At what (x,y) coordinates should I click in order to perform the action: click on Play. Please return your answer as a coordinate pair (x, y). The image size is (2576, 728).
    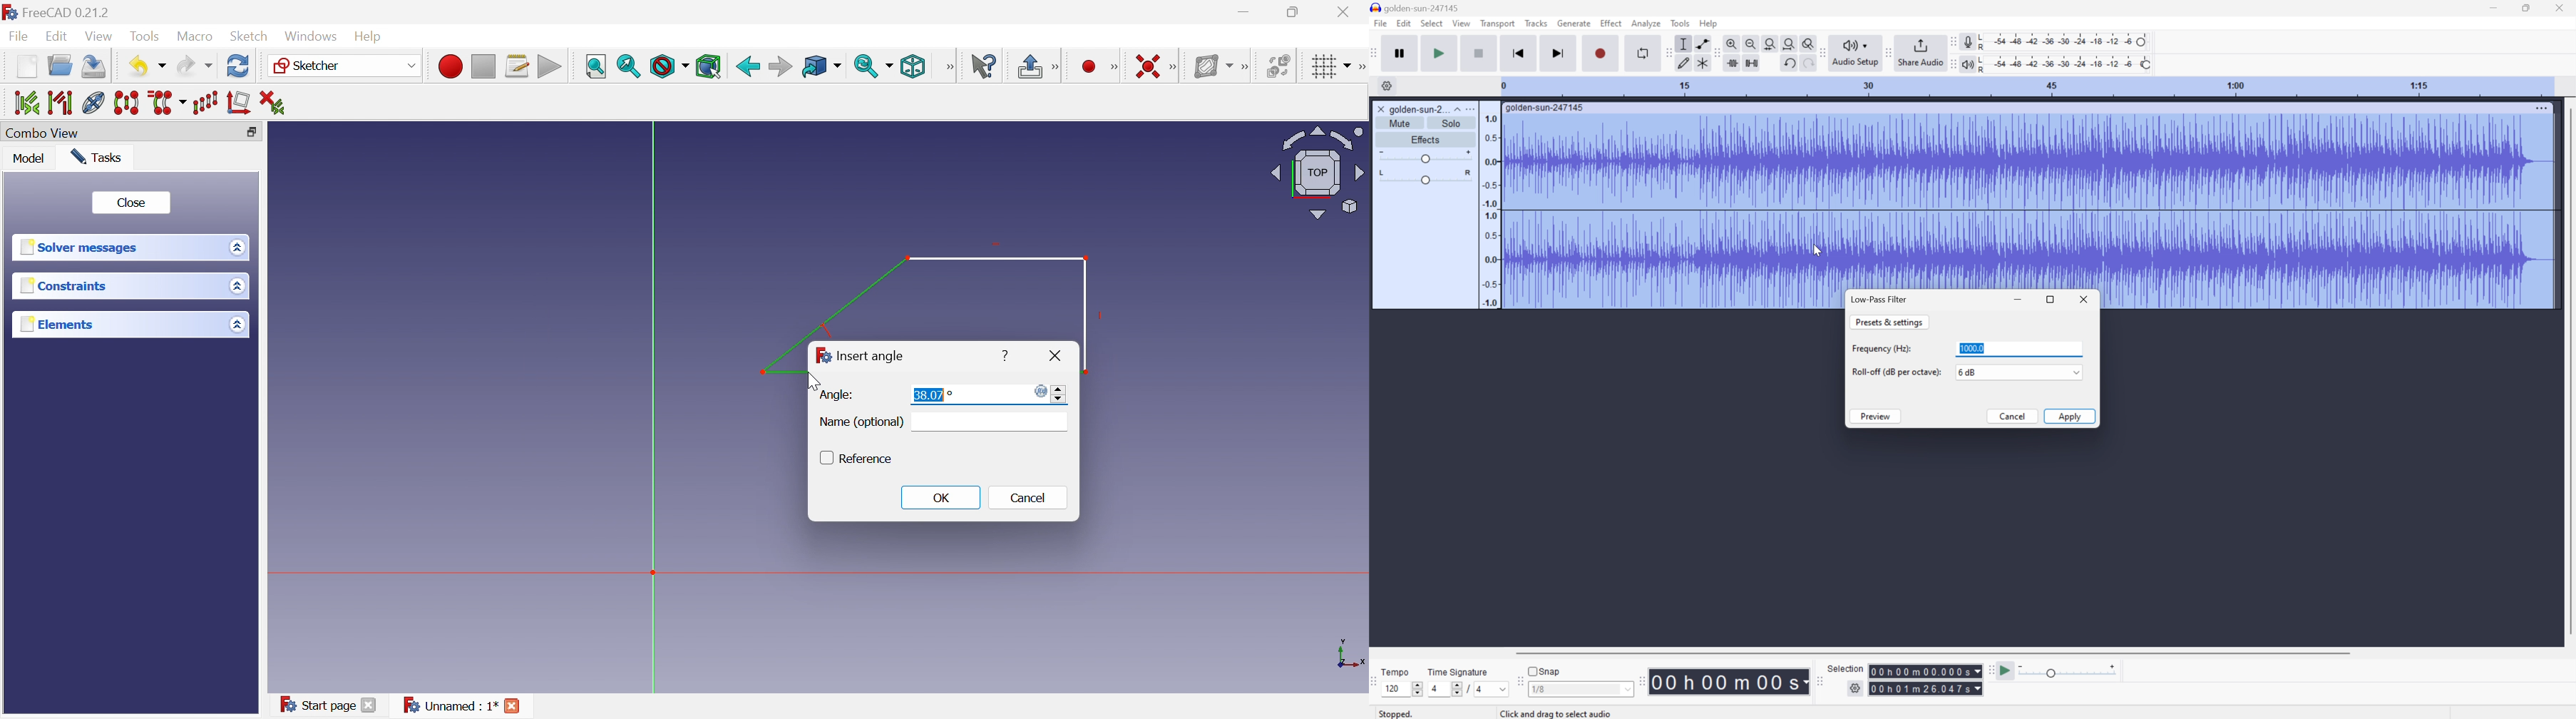
    Looking at the image, I should click on (1439, 52).